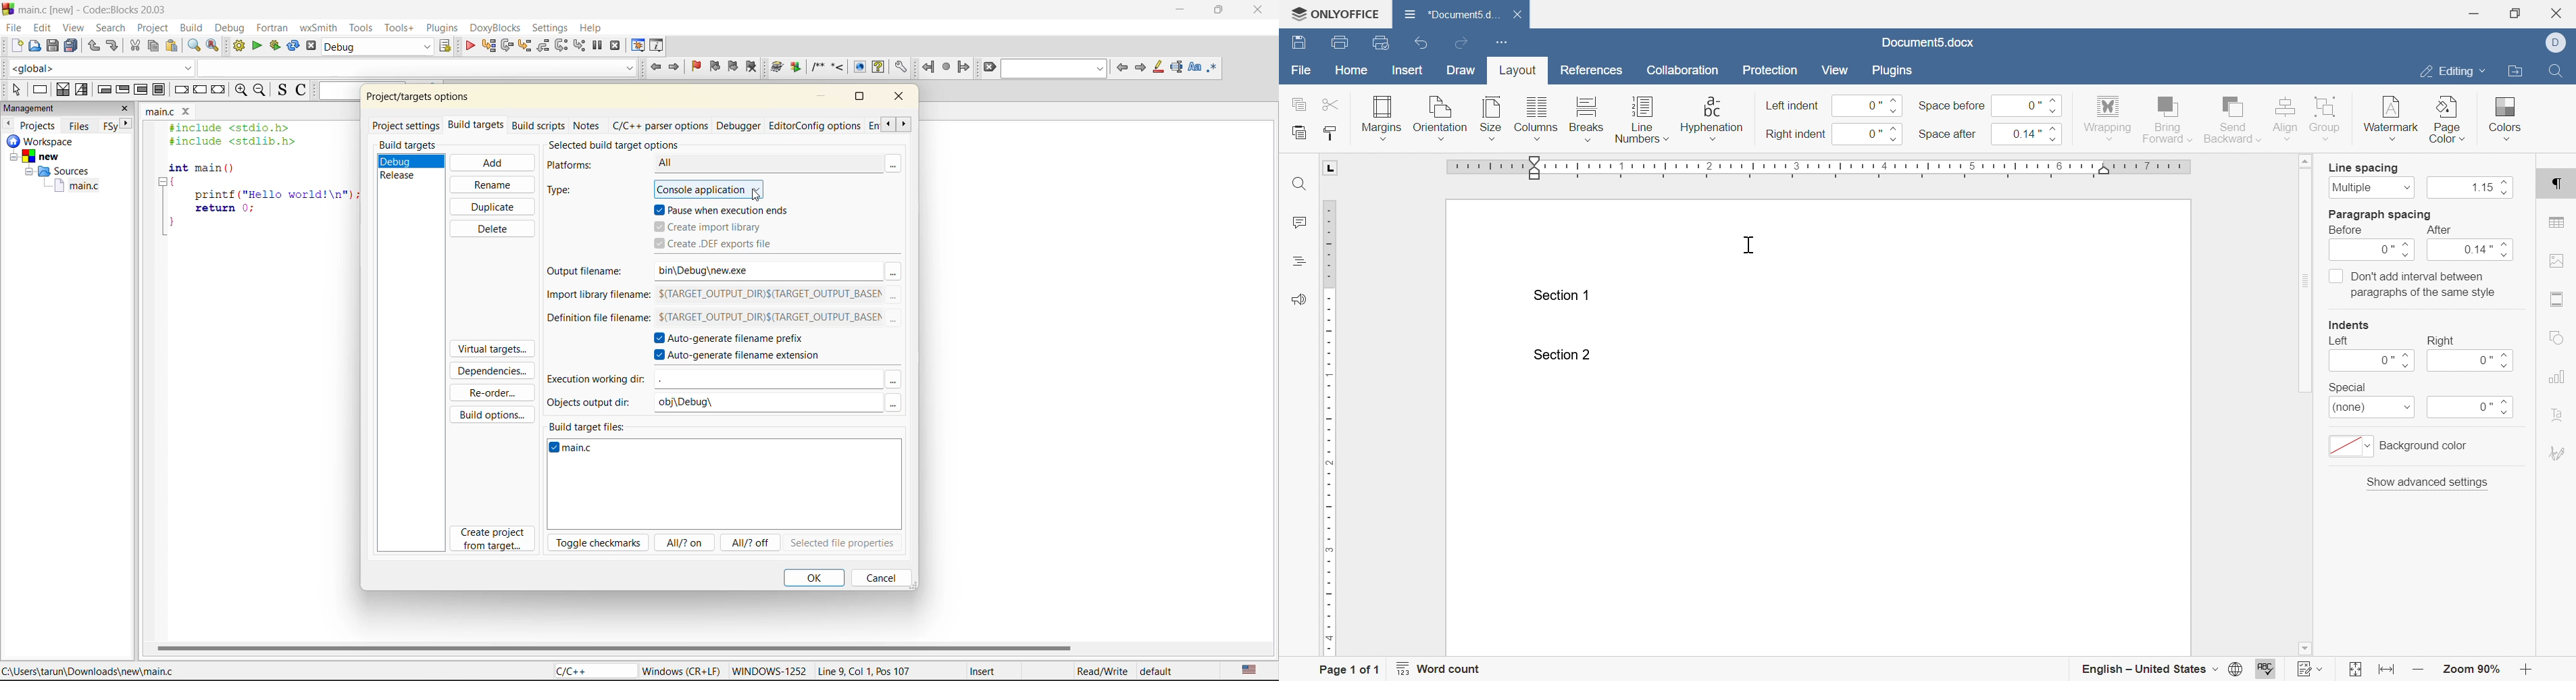  I want to click on project, so click(154, 26).